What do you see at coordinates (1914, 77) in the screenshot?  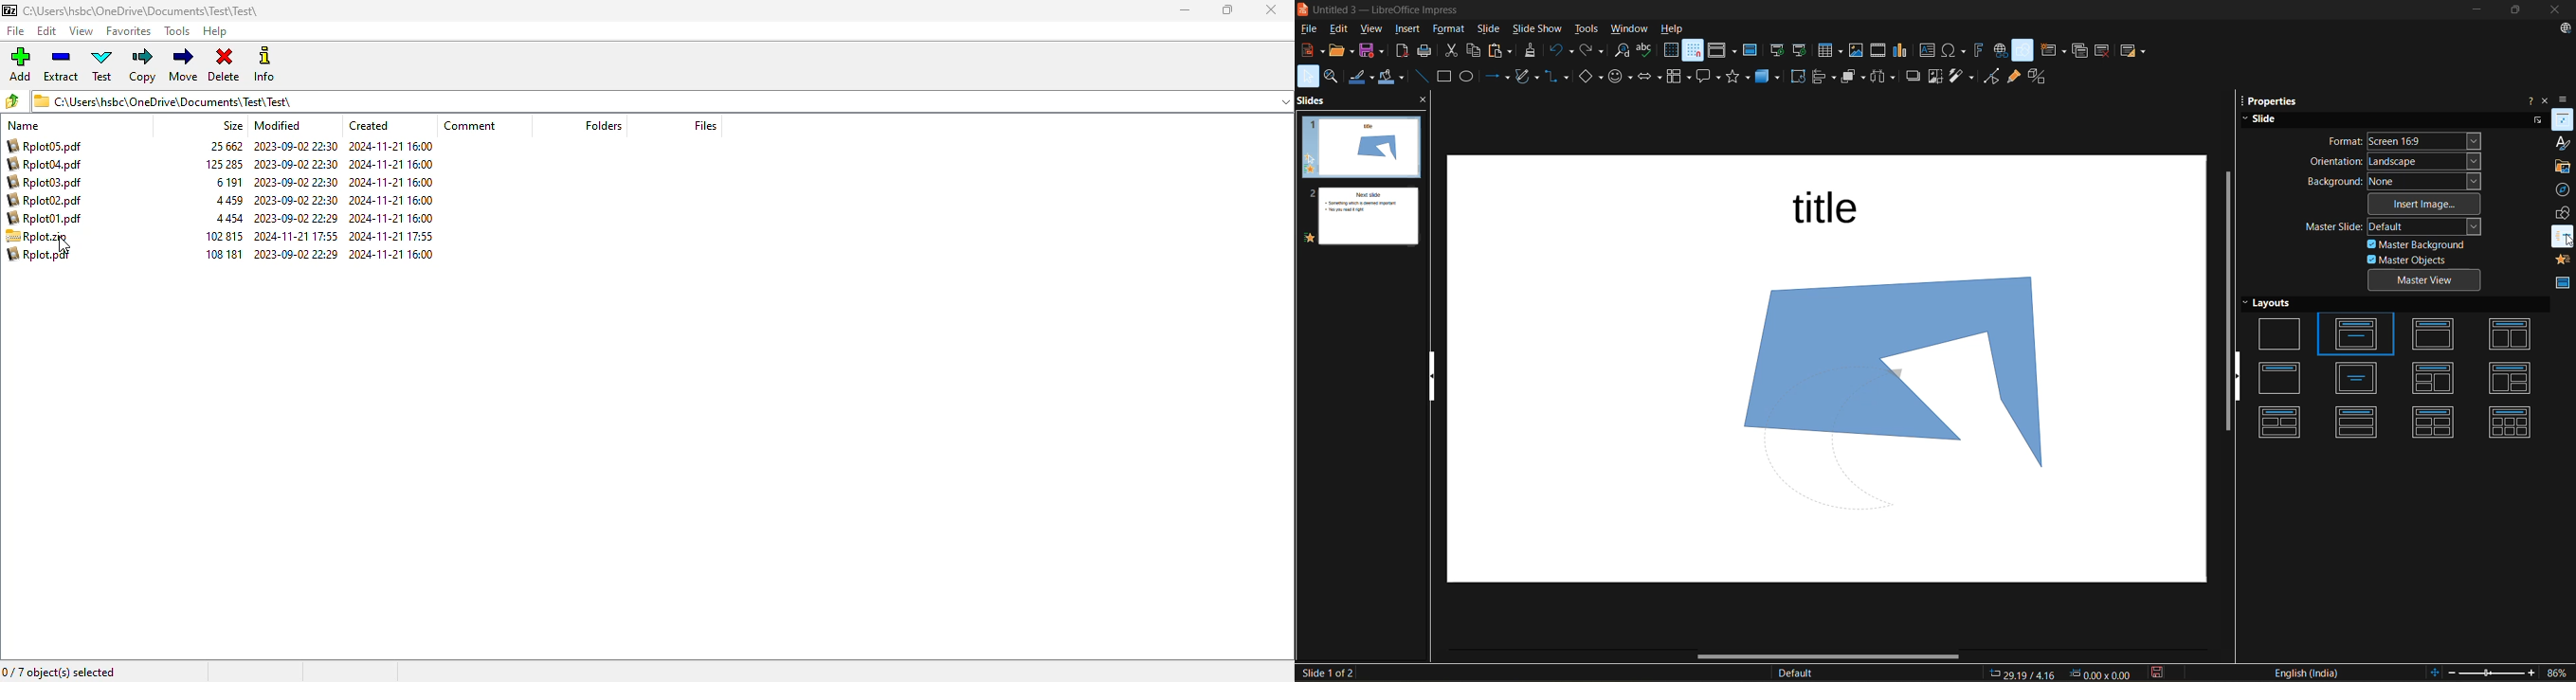 I see `shadow` at bounding box center [1914, 77].